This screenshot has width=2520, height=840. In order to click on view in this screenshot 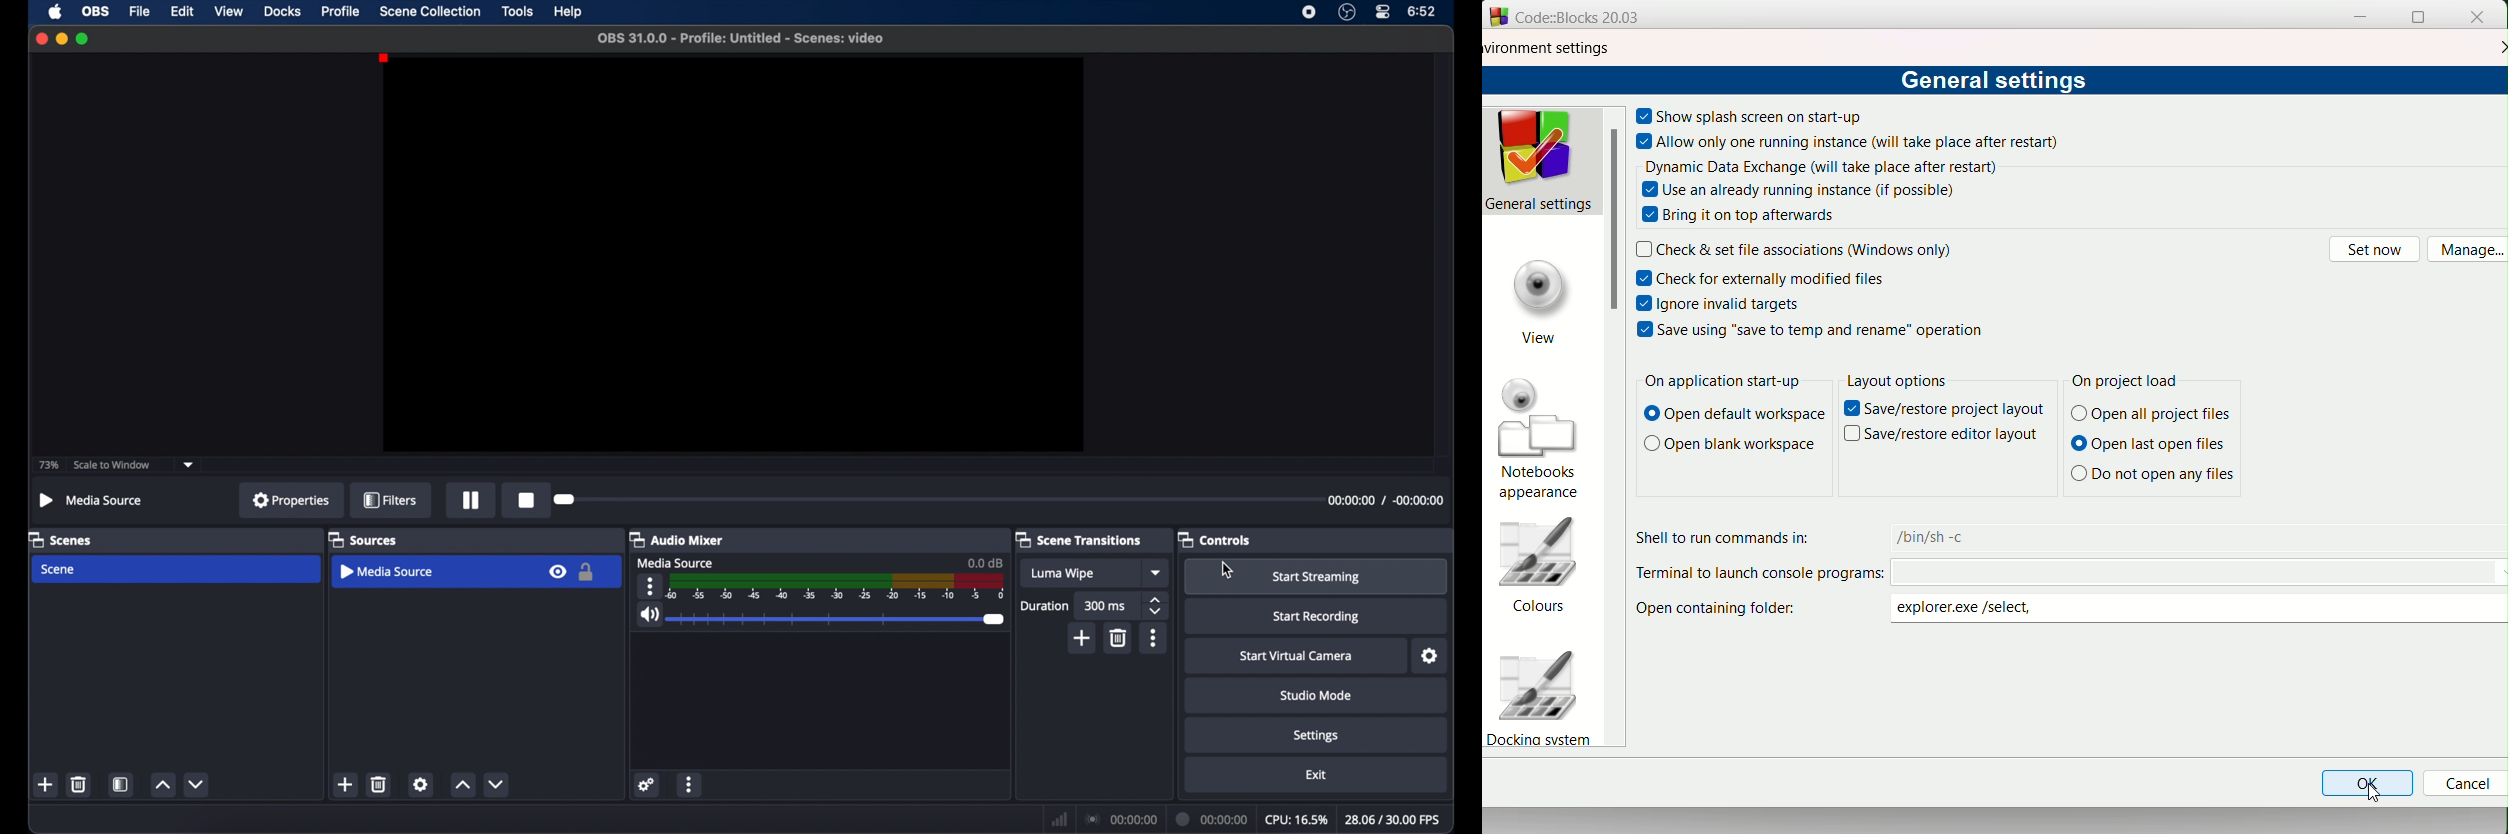, I will do `click(229, 10)`.